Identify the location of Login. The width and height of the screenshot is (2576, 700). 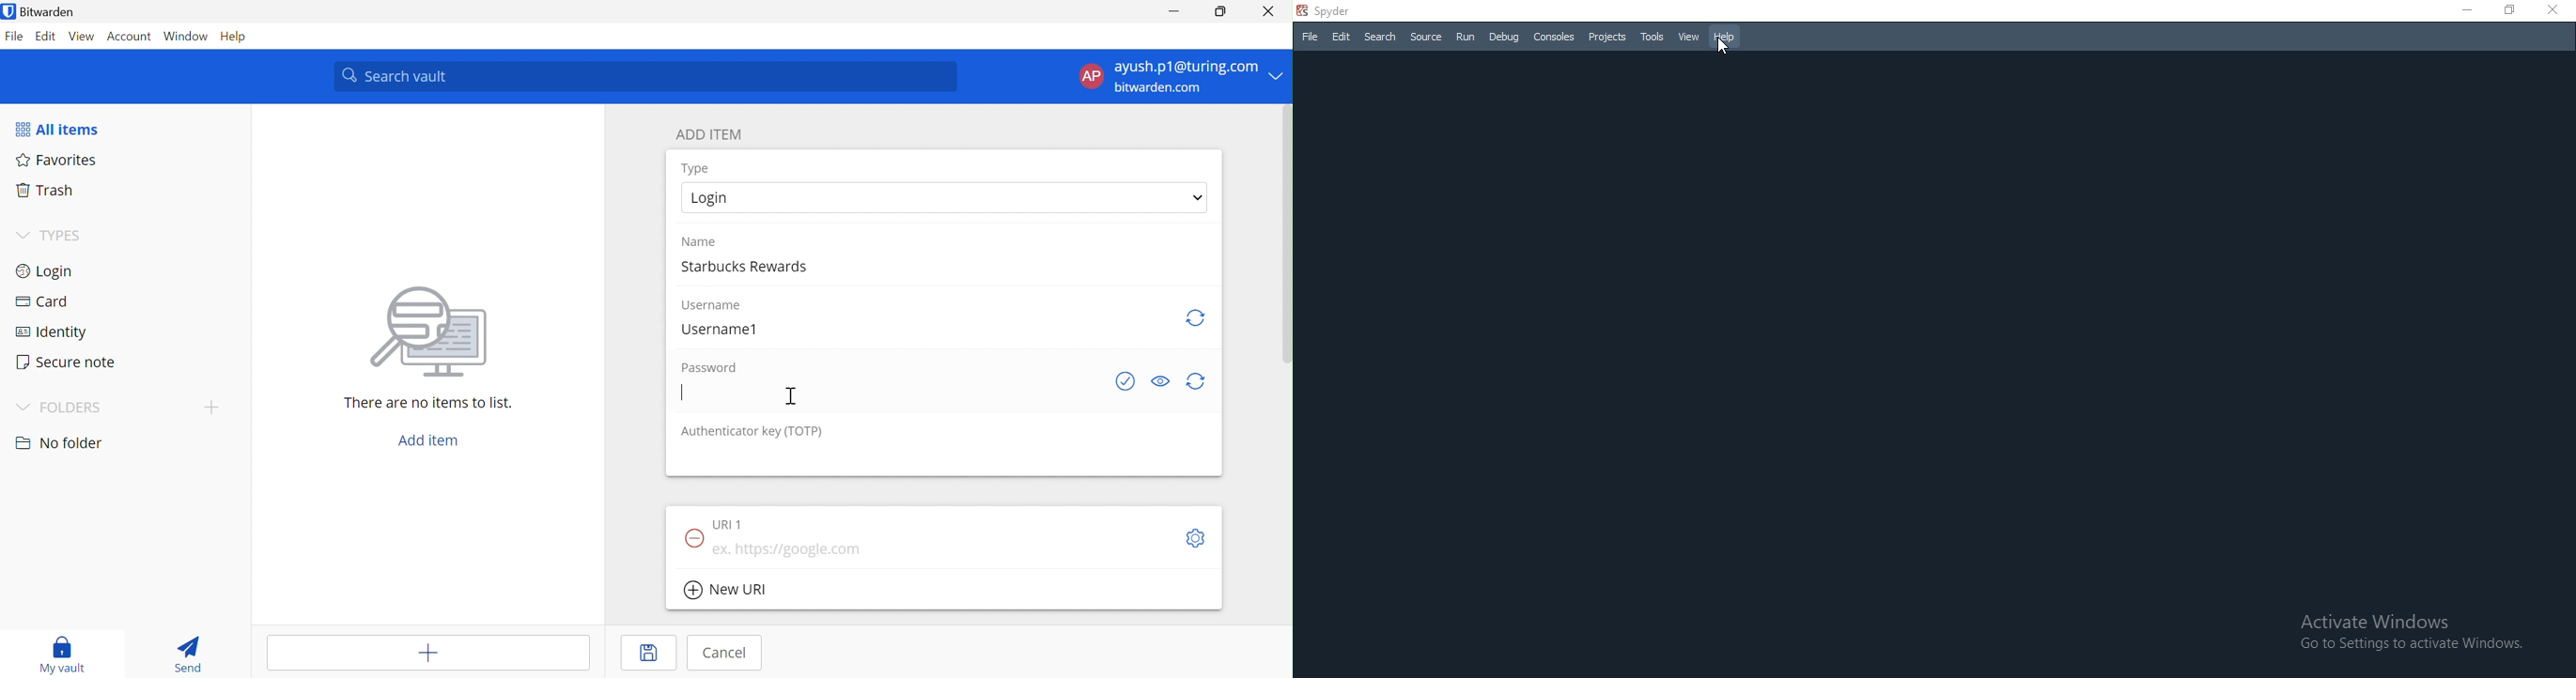
(43, 273).